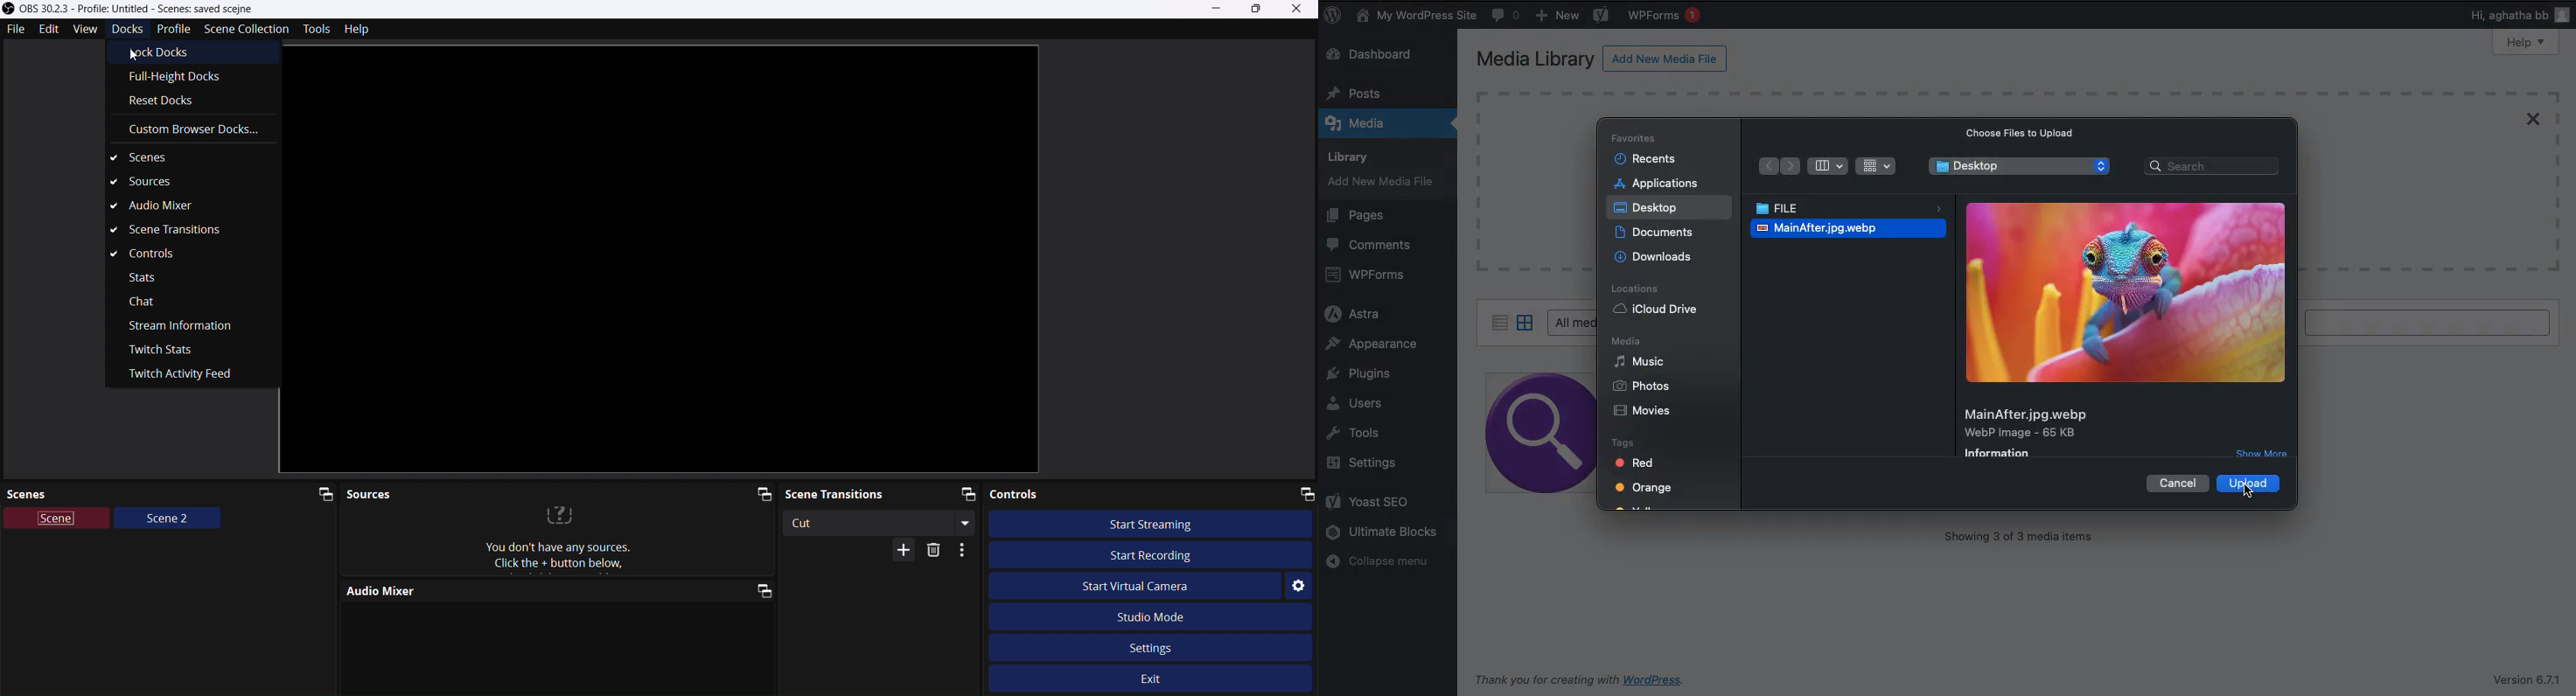 This screenshot has height=700, width=2576. What do you see at coordinates (1559, 17) in the screenshot?
I see `New` at bounding box center [1559, 17].